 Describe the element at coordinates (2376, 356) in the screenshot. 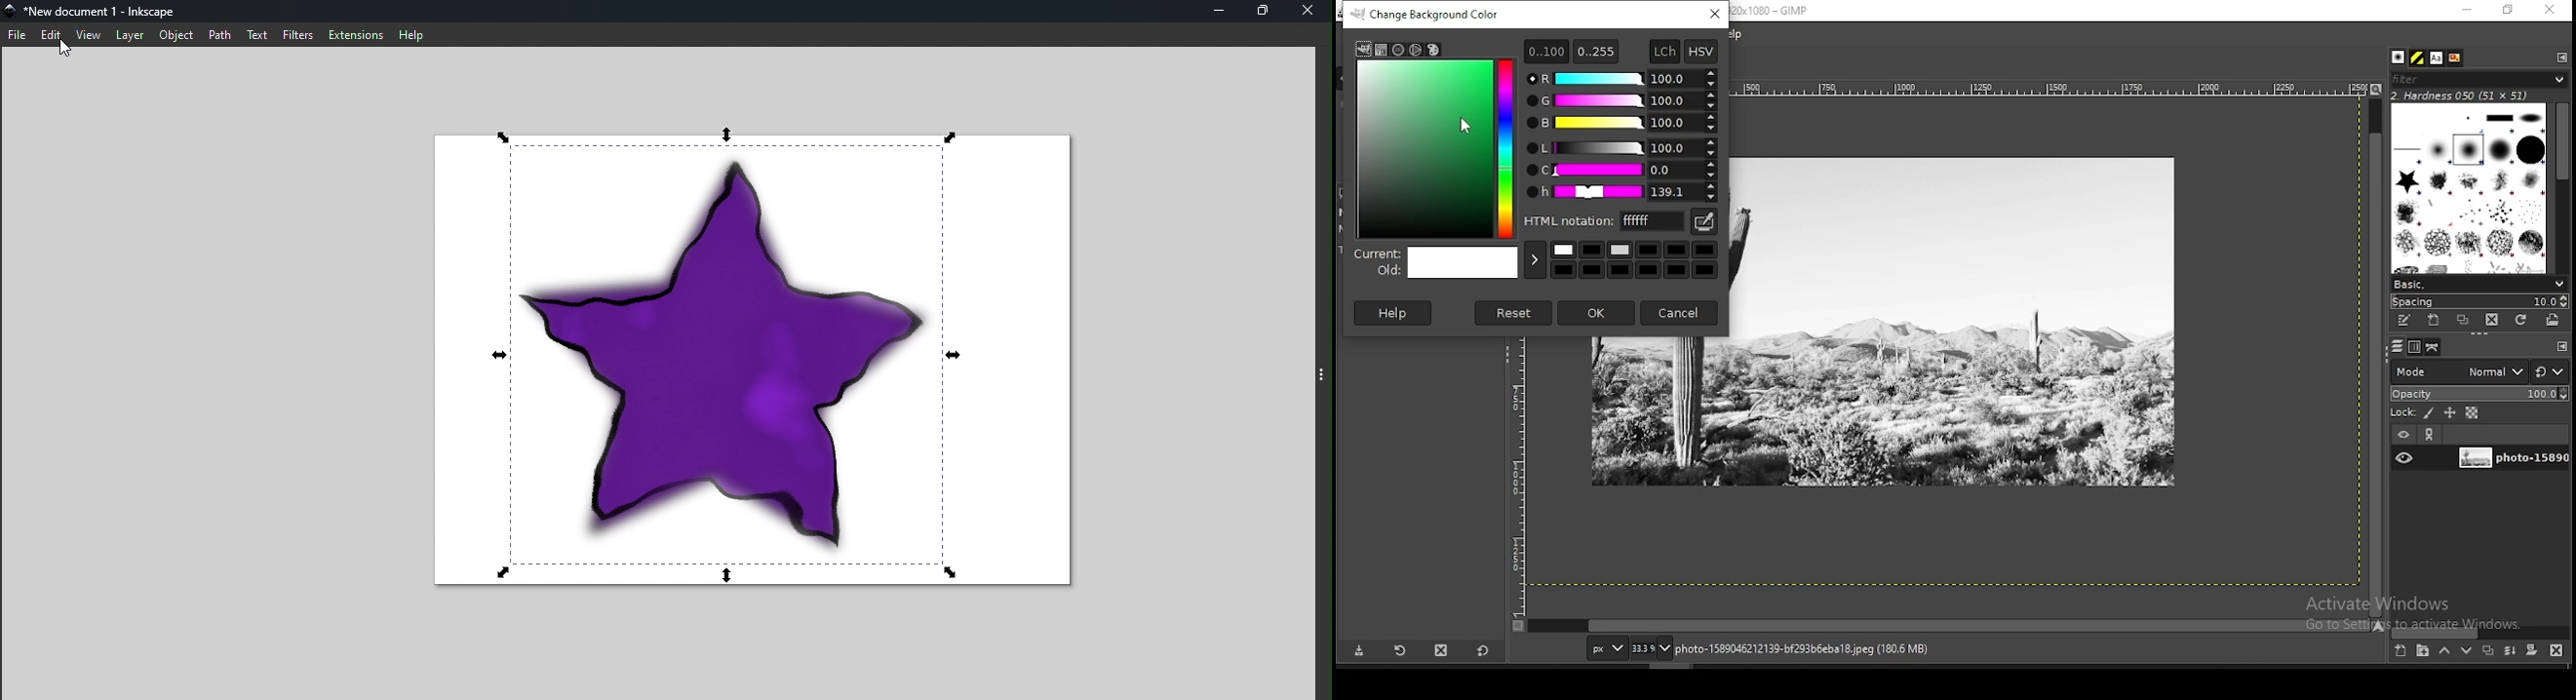

I see `scroll bar` at that location.